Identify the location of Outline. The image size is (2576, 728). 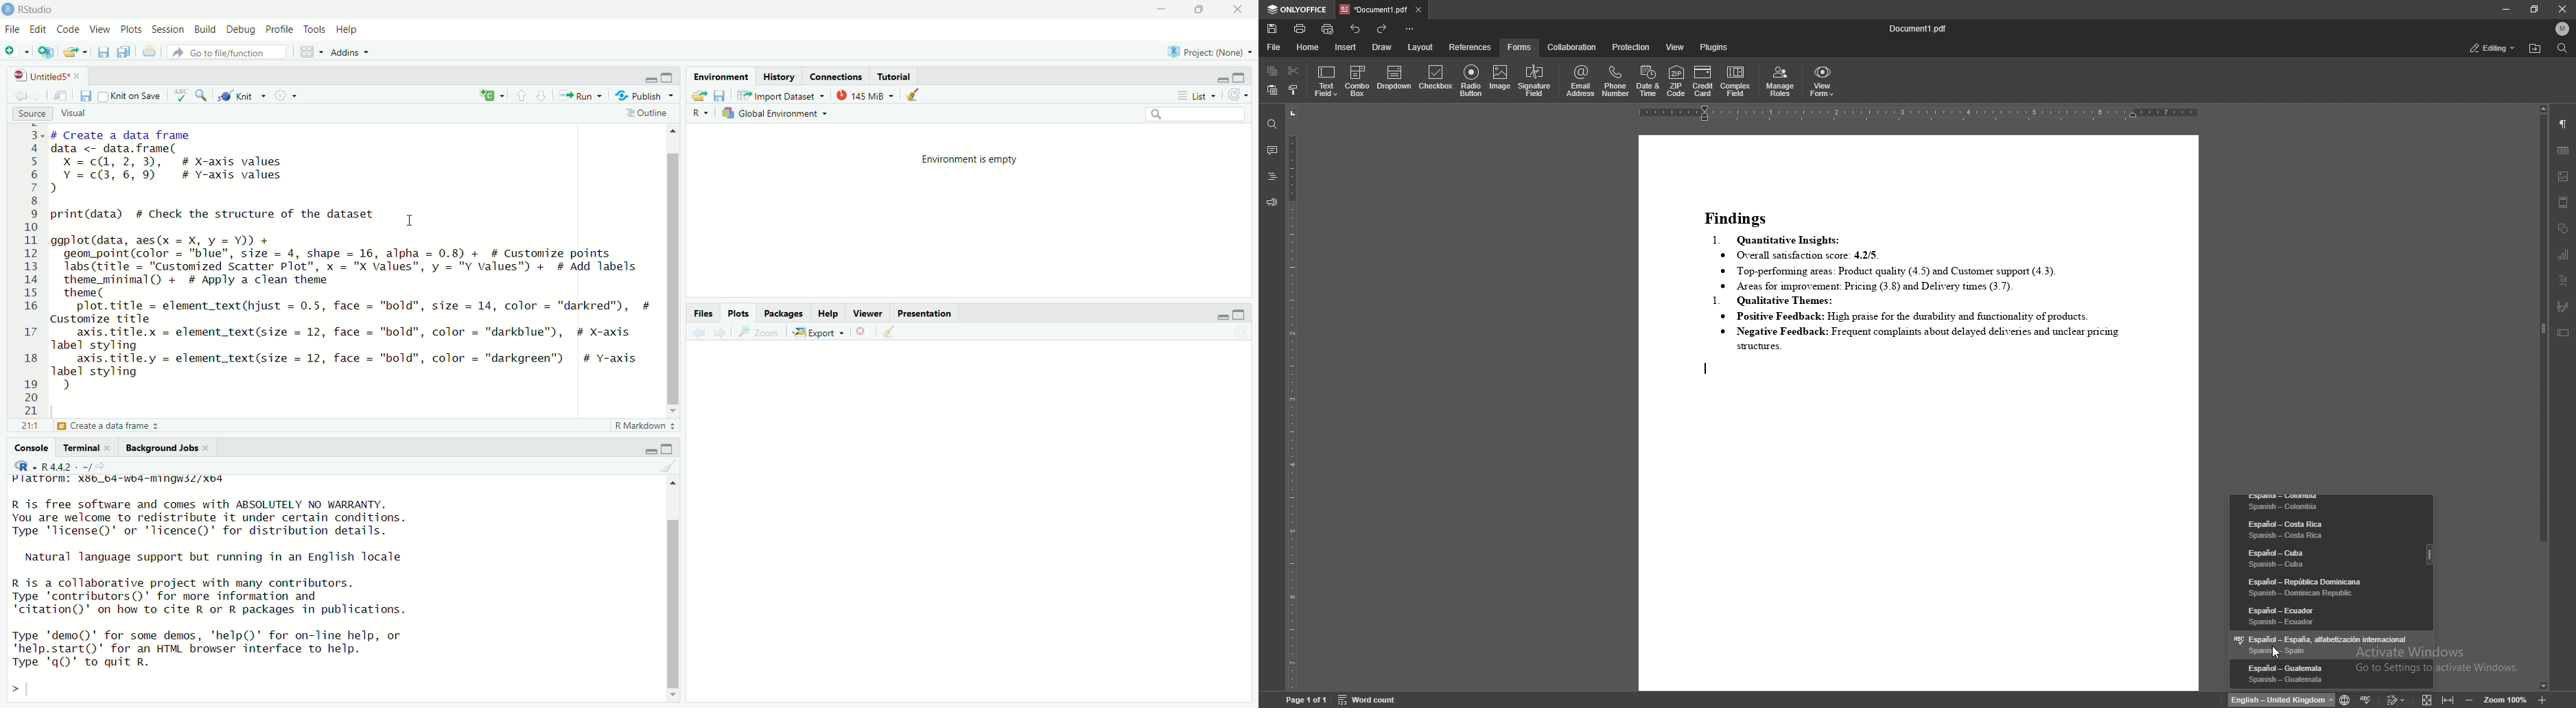
(647, 115).